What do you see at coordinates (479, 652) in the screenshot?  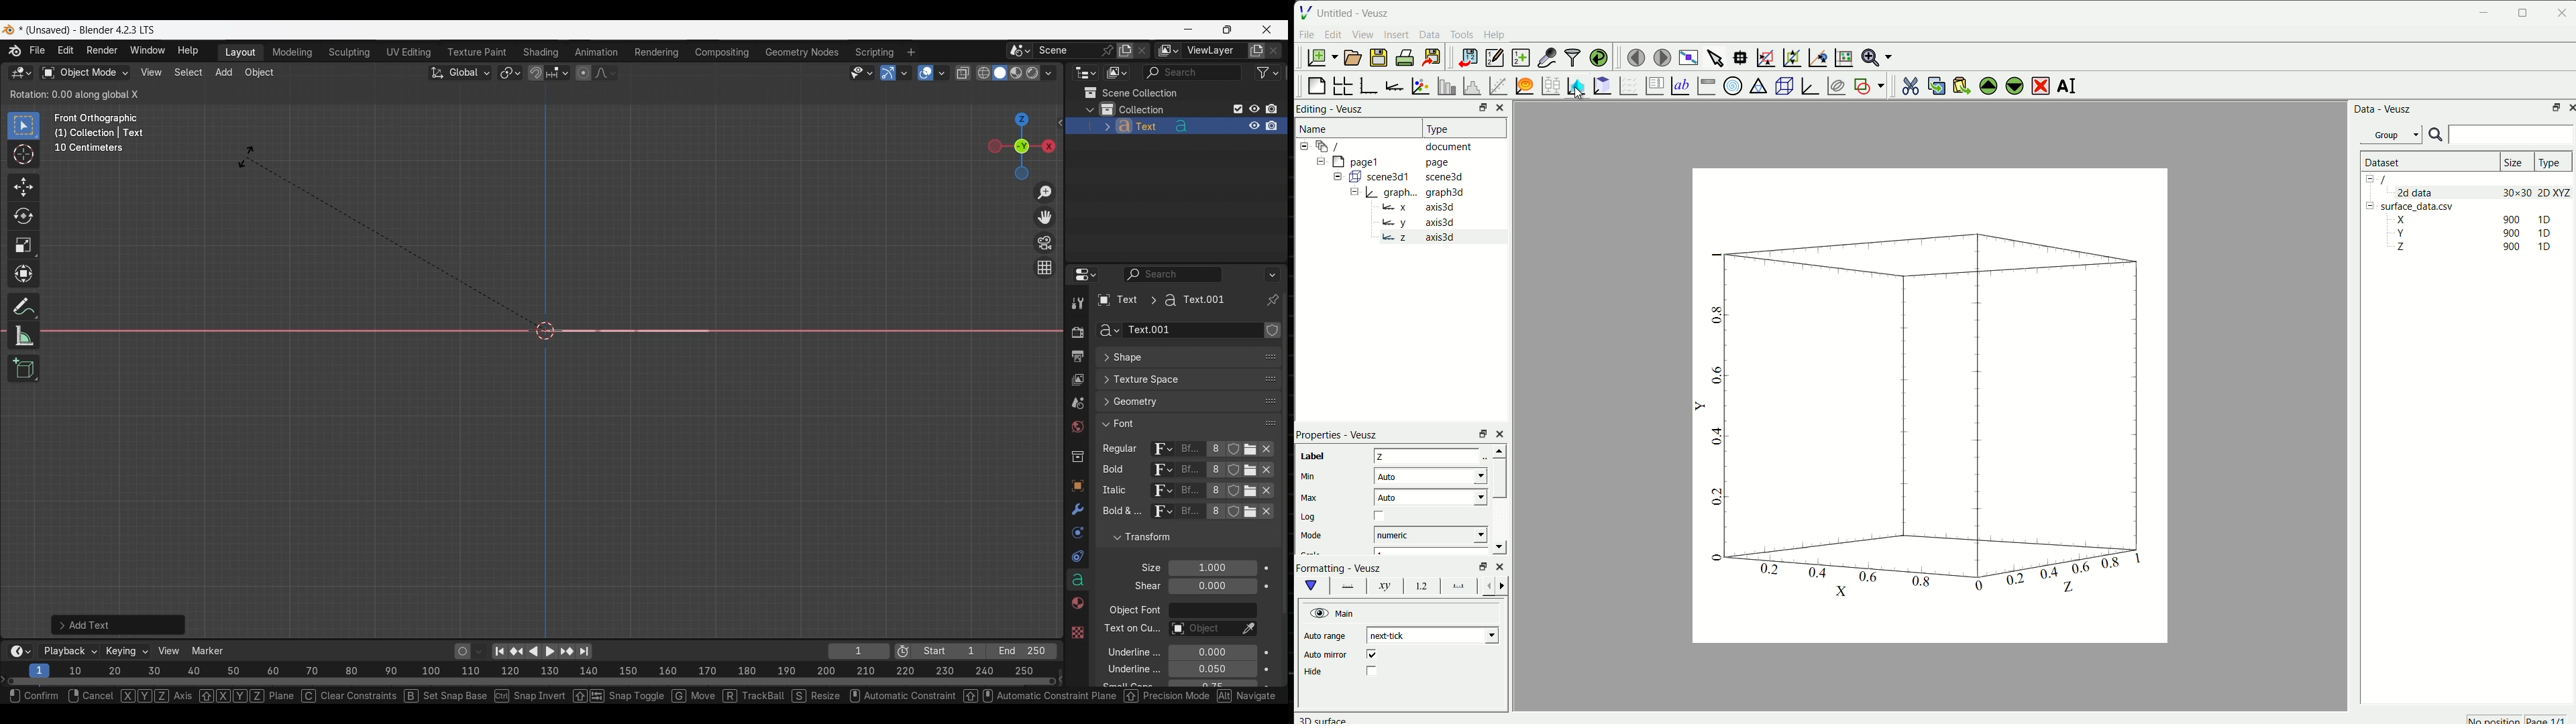 I see `Auto keyframing` at bounding box center [479, 652].